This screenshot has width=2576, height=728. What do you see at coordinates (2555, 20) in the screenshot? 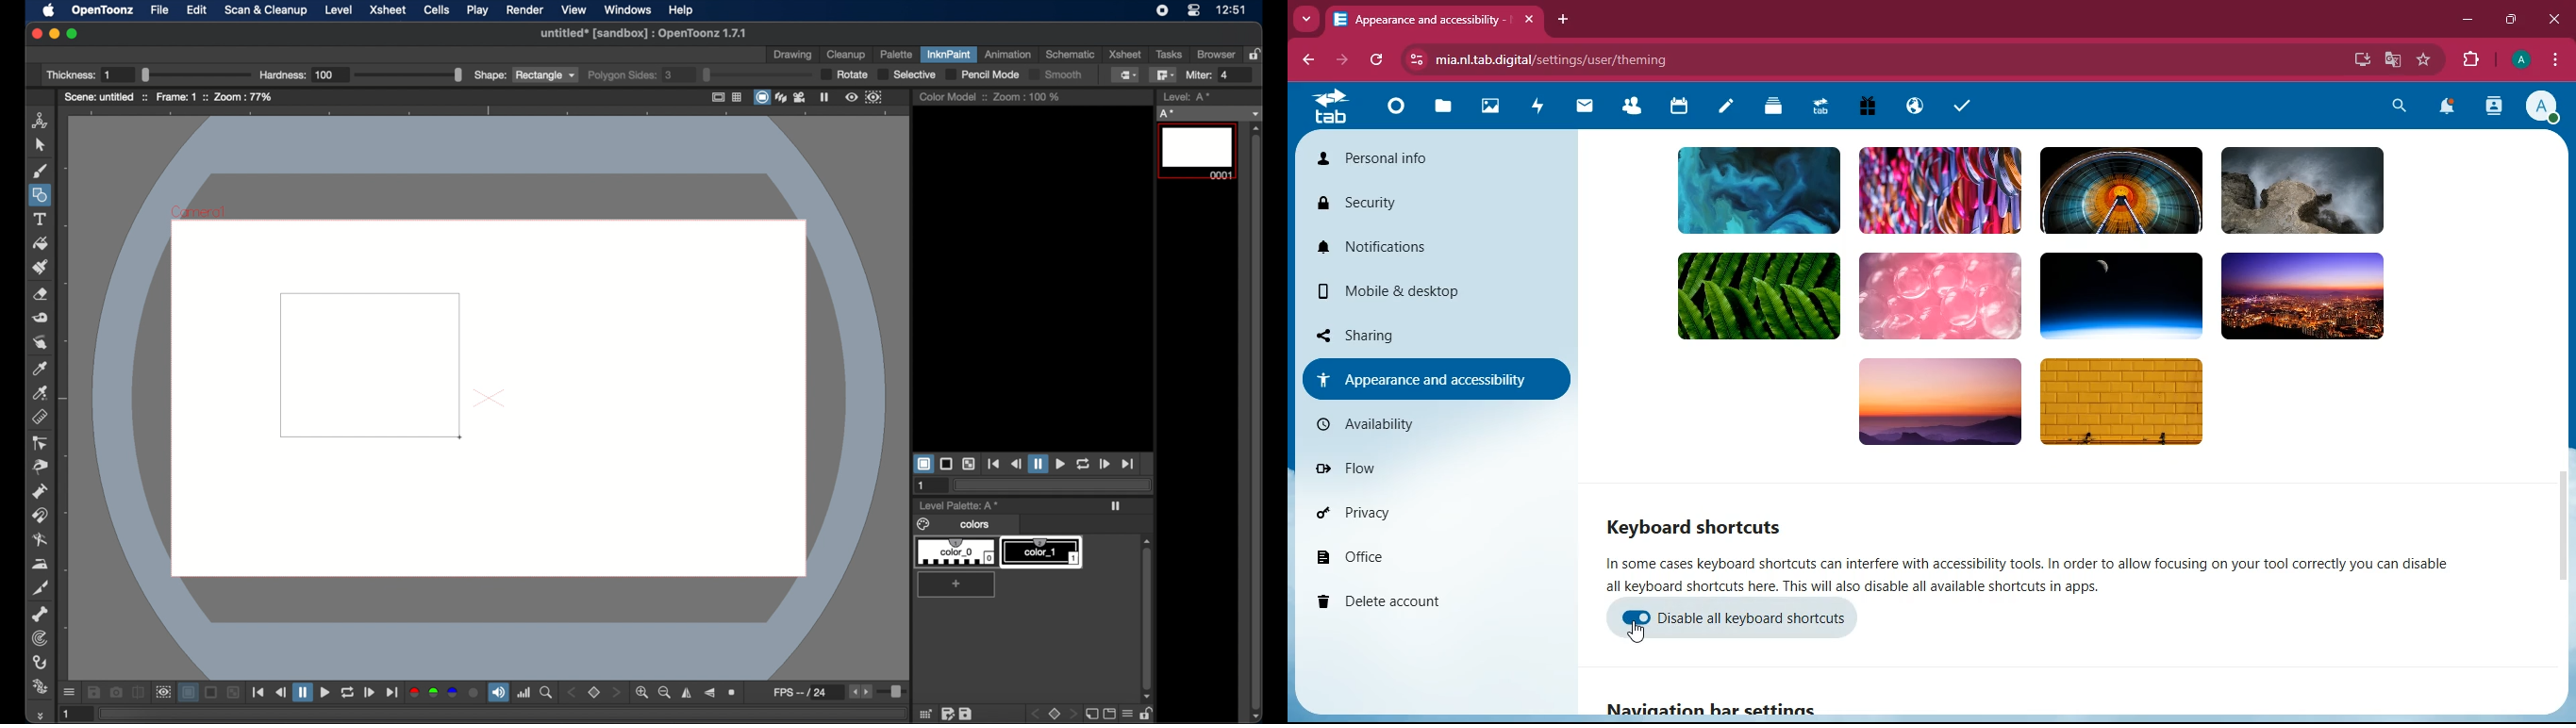
I see `close` at bounding box center [2555, 20].